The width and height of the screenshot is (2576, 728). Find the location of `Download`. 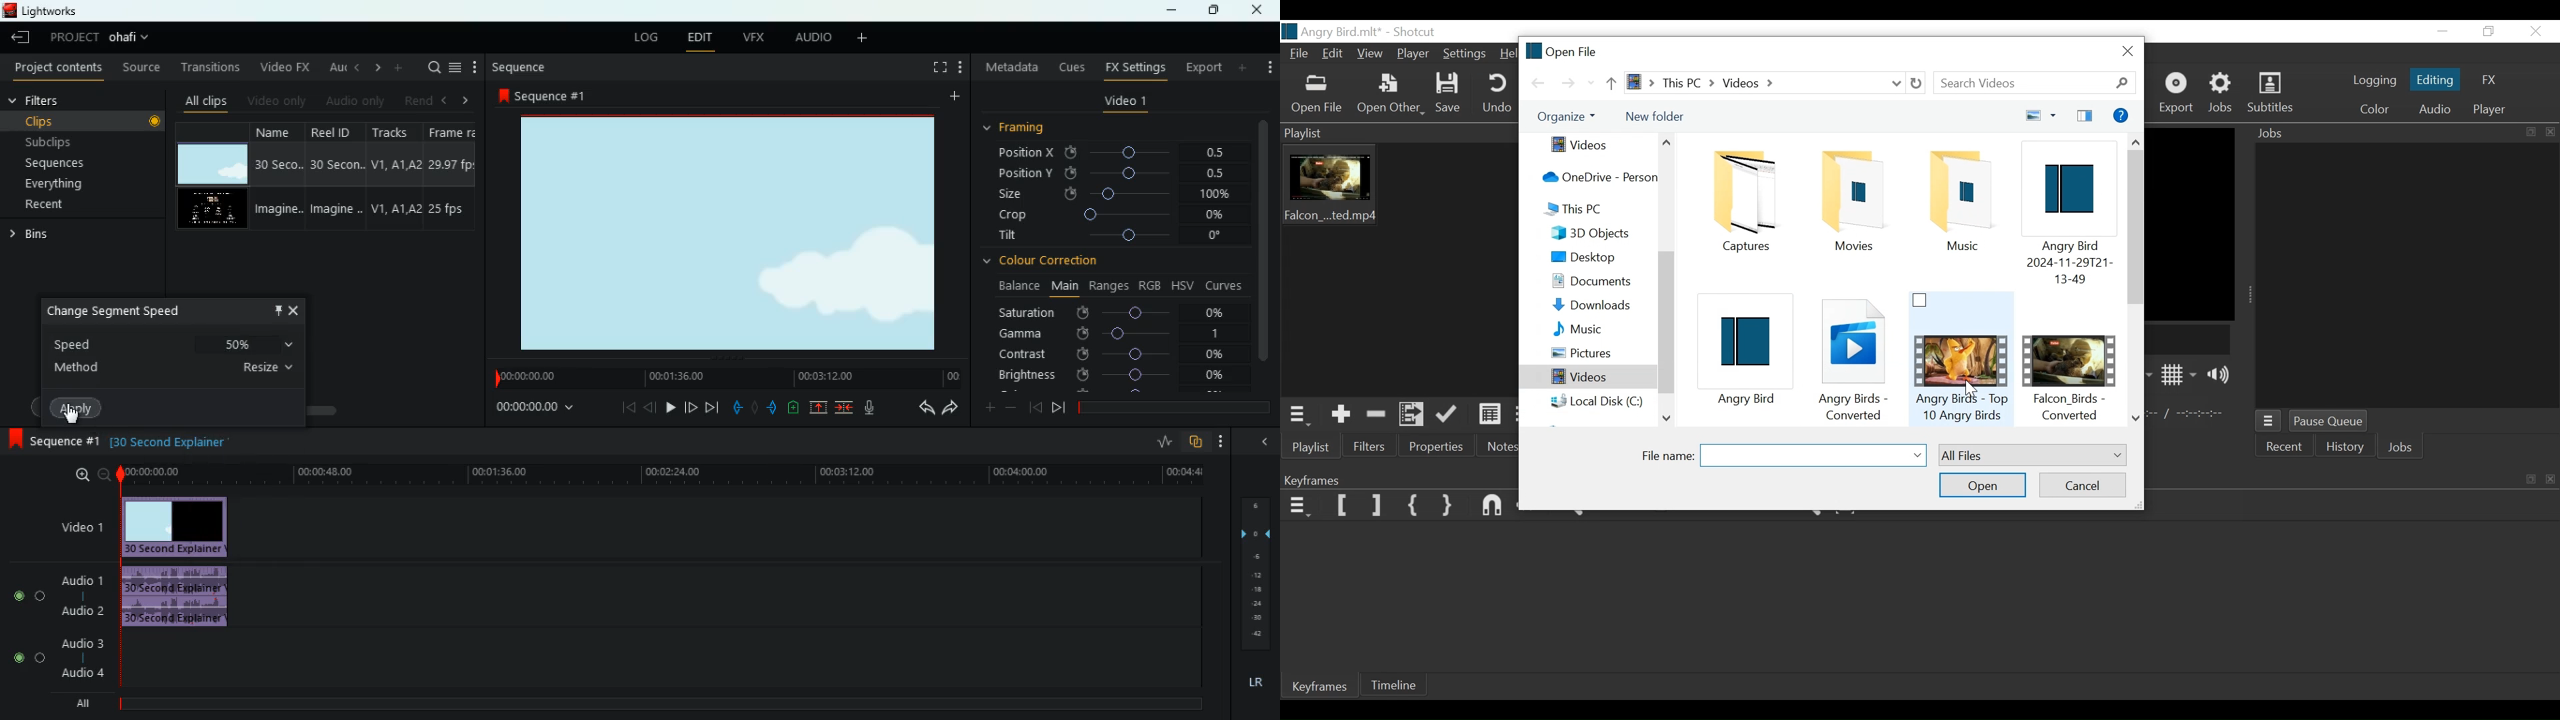

Download is located at coordinates (1599, 307).